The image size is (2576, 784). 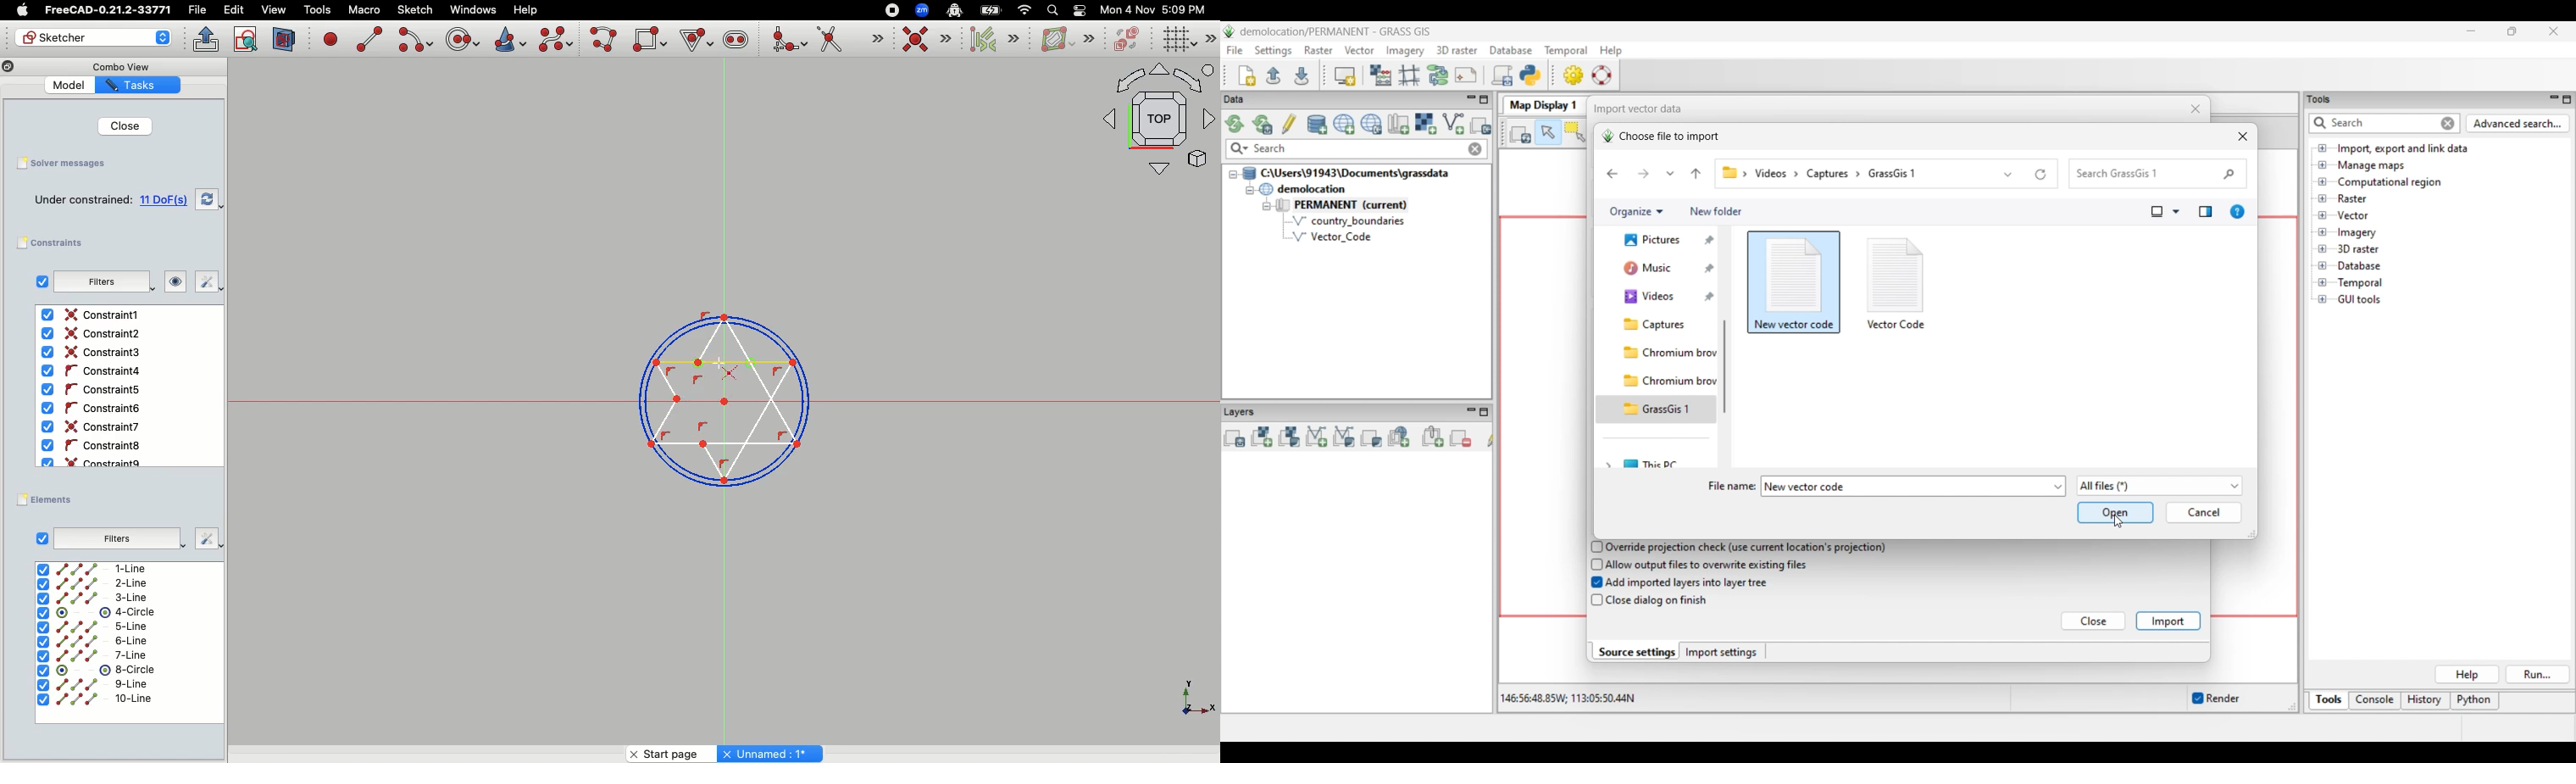 I want to click on Fix, so click(x=203, y=282).